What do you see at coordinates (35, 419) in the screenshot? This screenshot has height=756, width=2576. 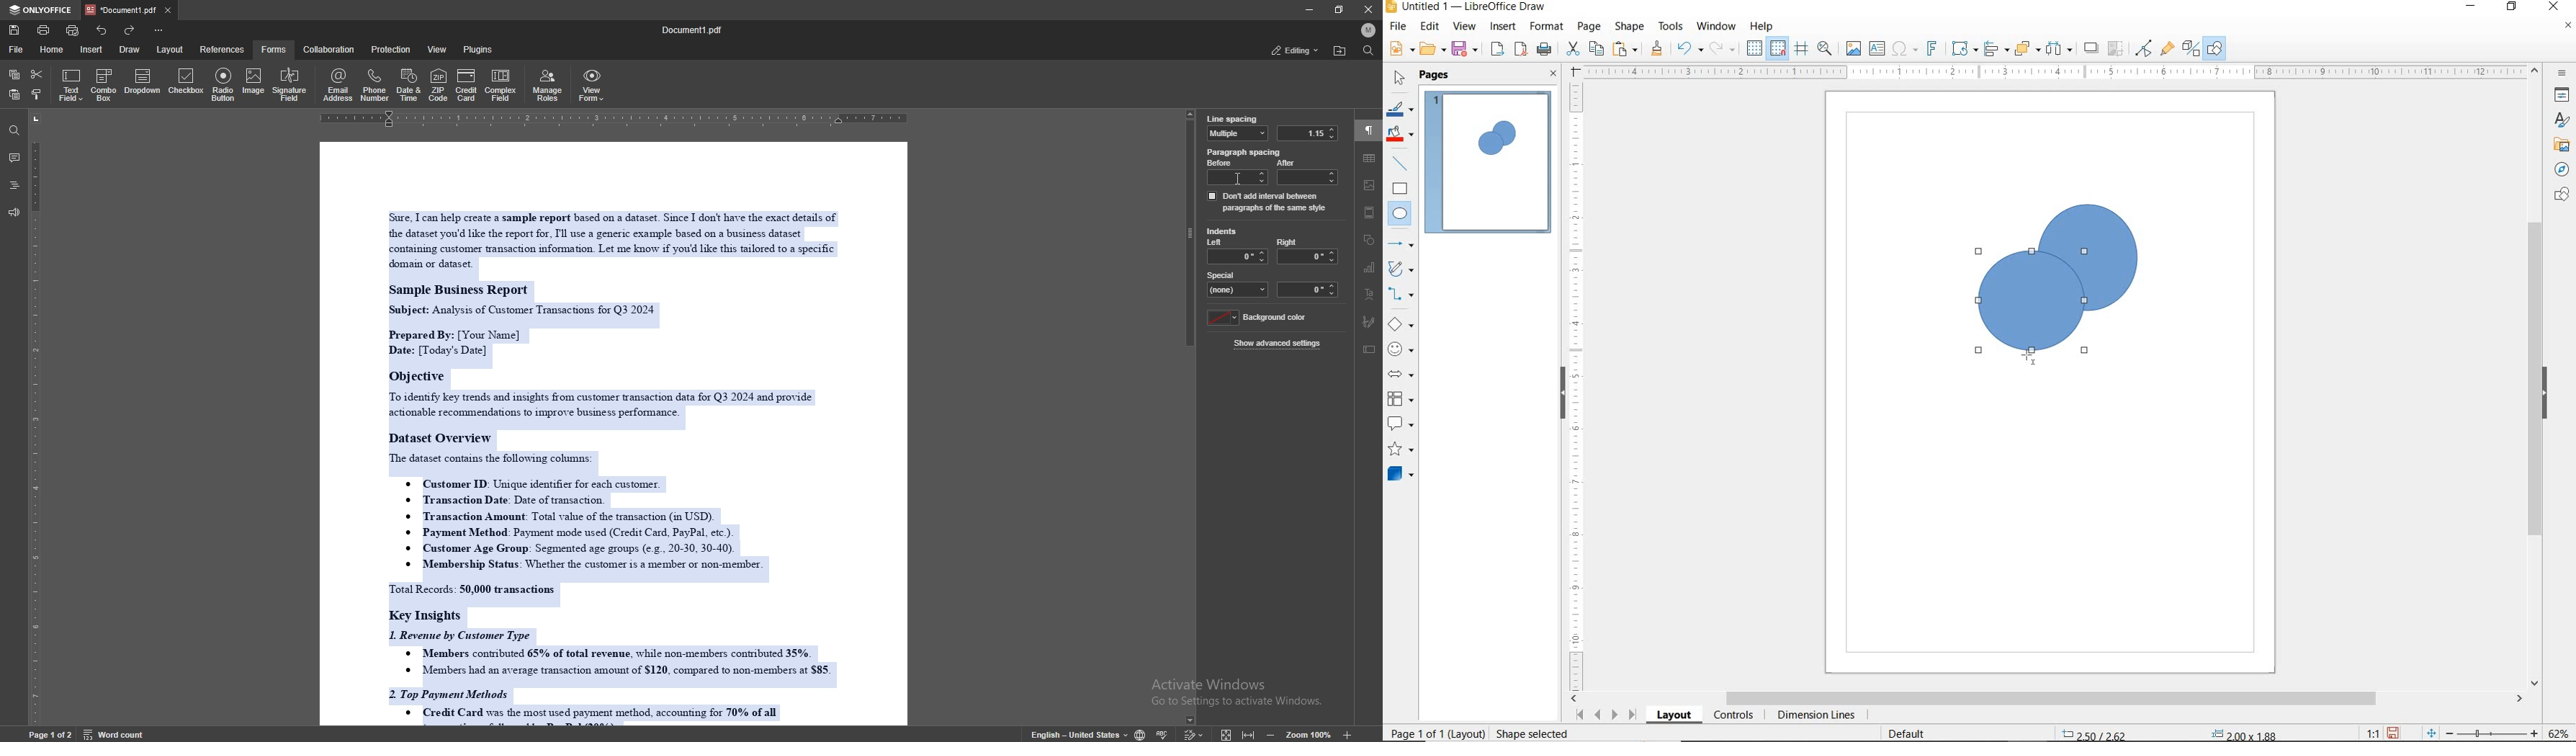 I see `vertical scale` at bounding box center [35, 419].